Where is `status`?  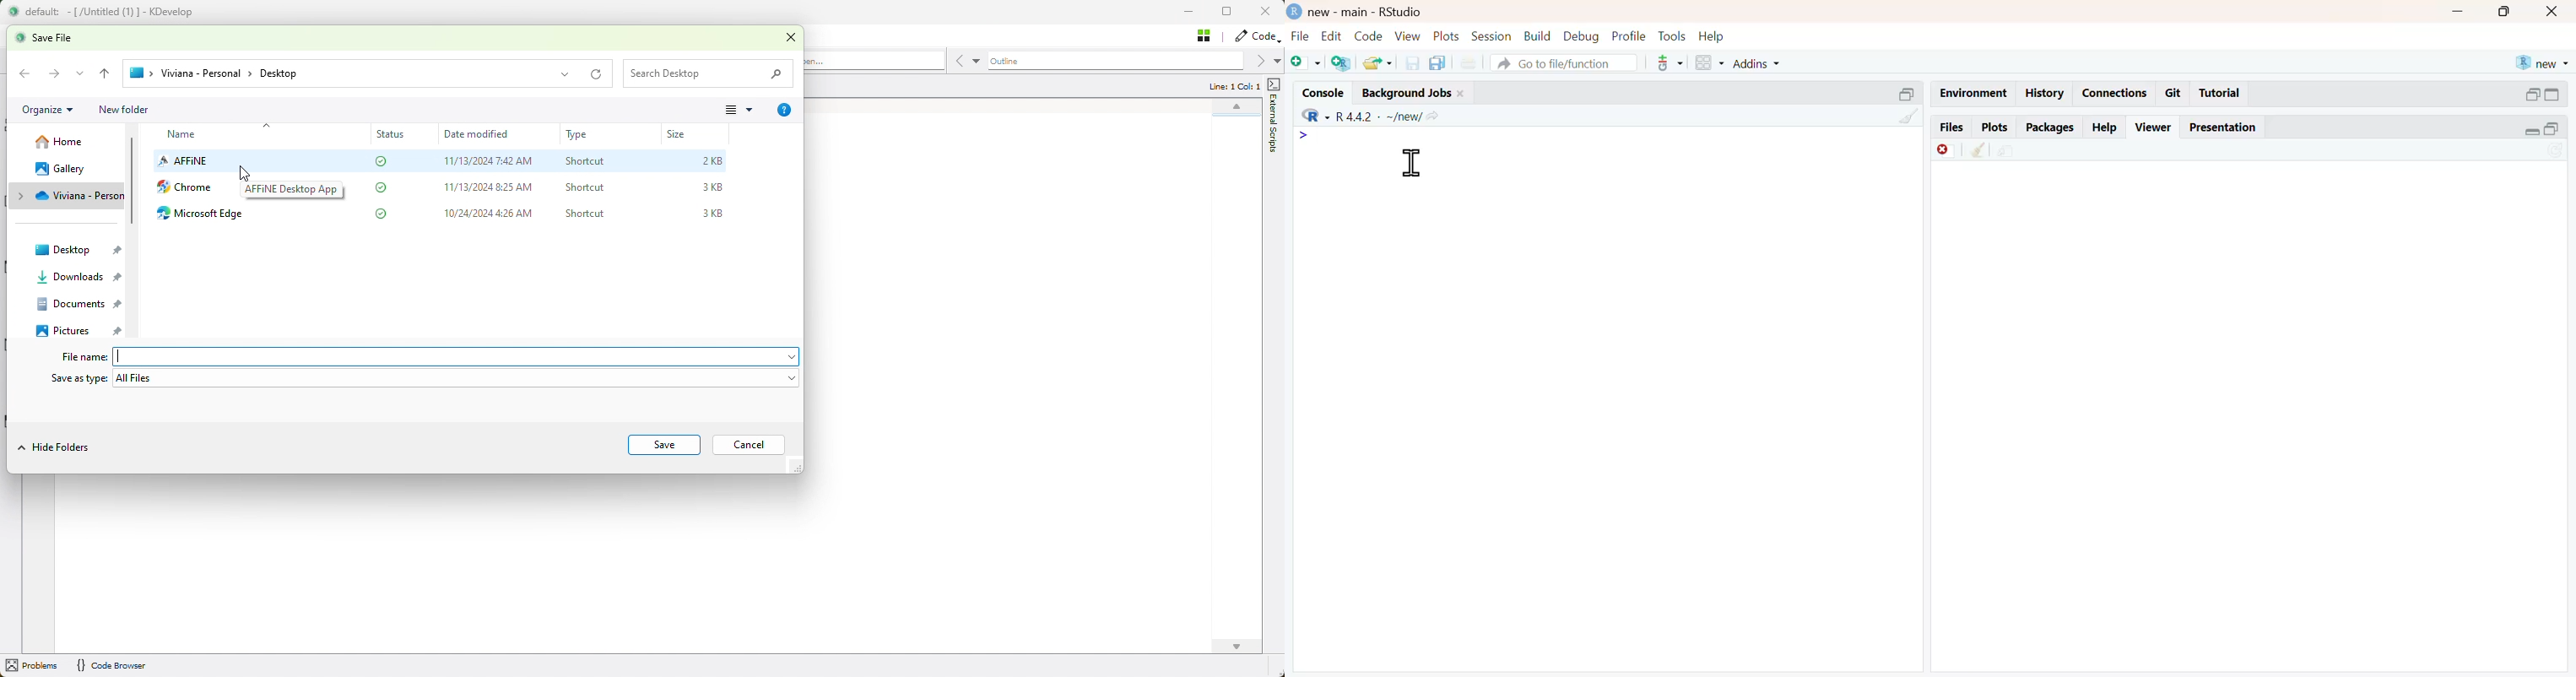
status is located at coordinates (394, 135).